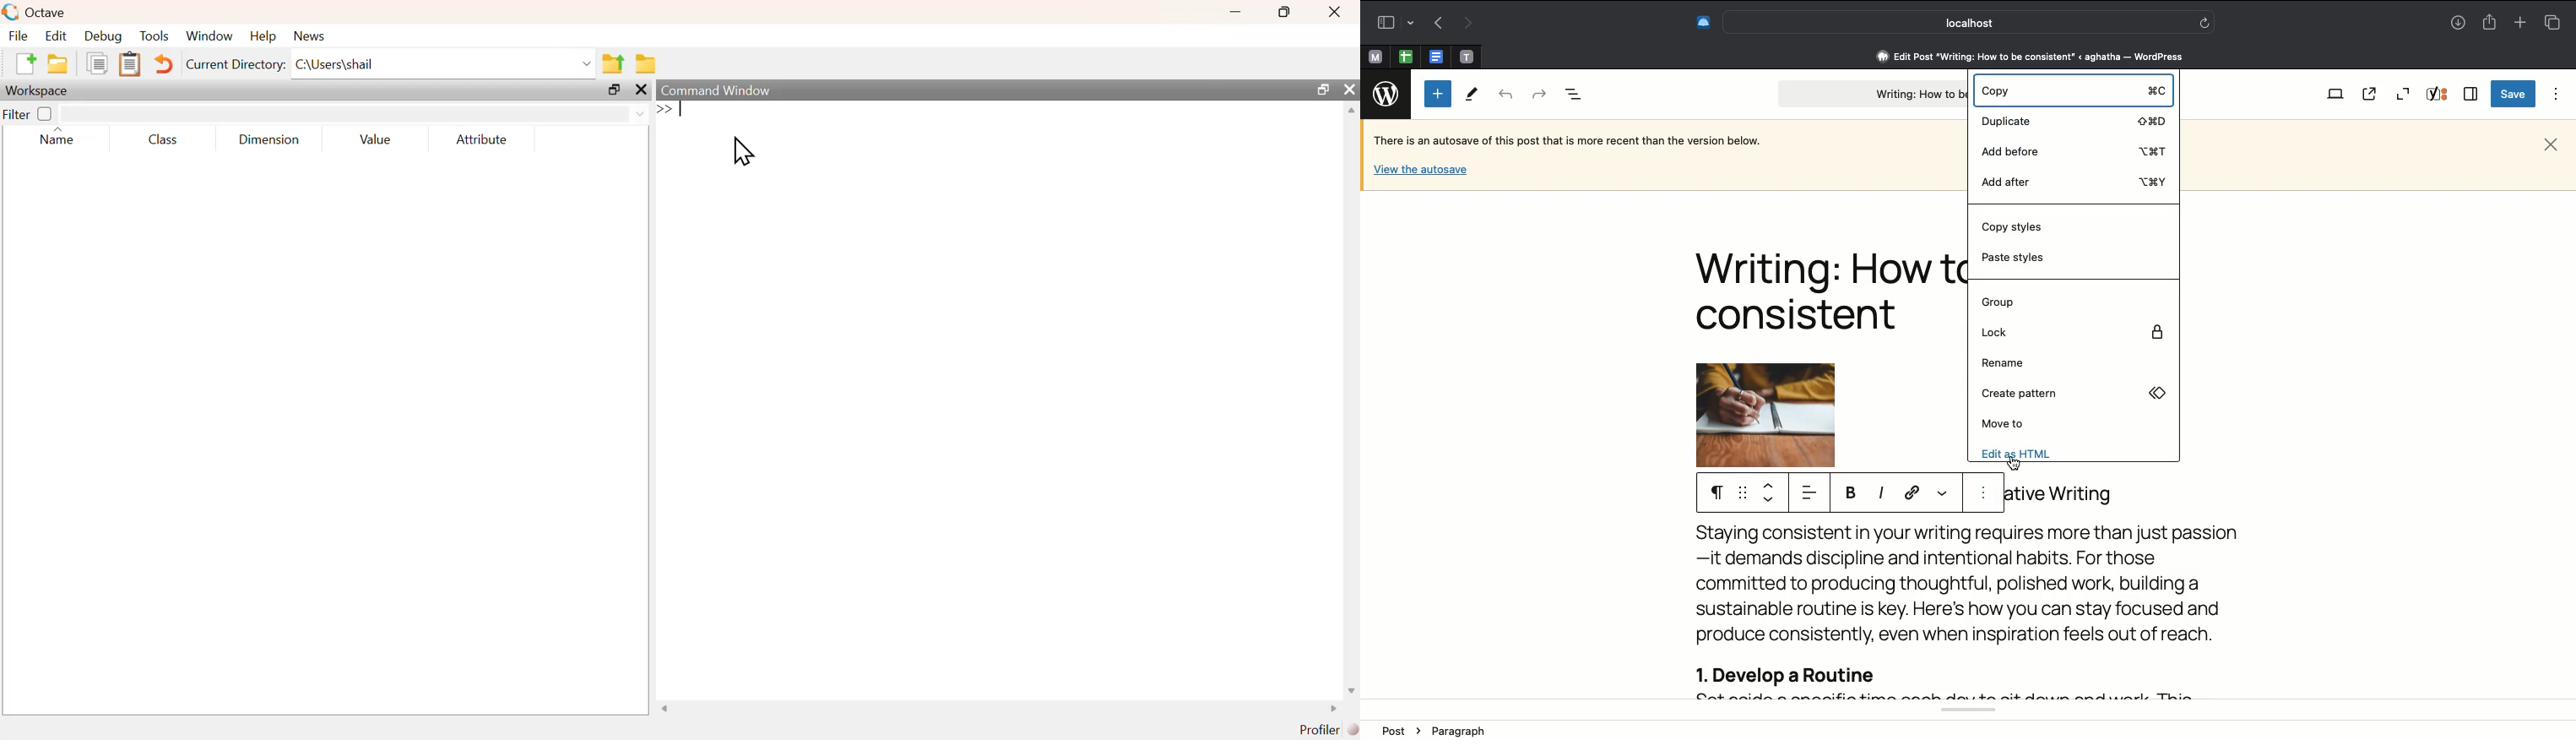  What do you see at coordinates (2067, 496) in the screenshot?
I see `title` at bounding box center [2067, 496].